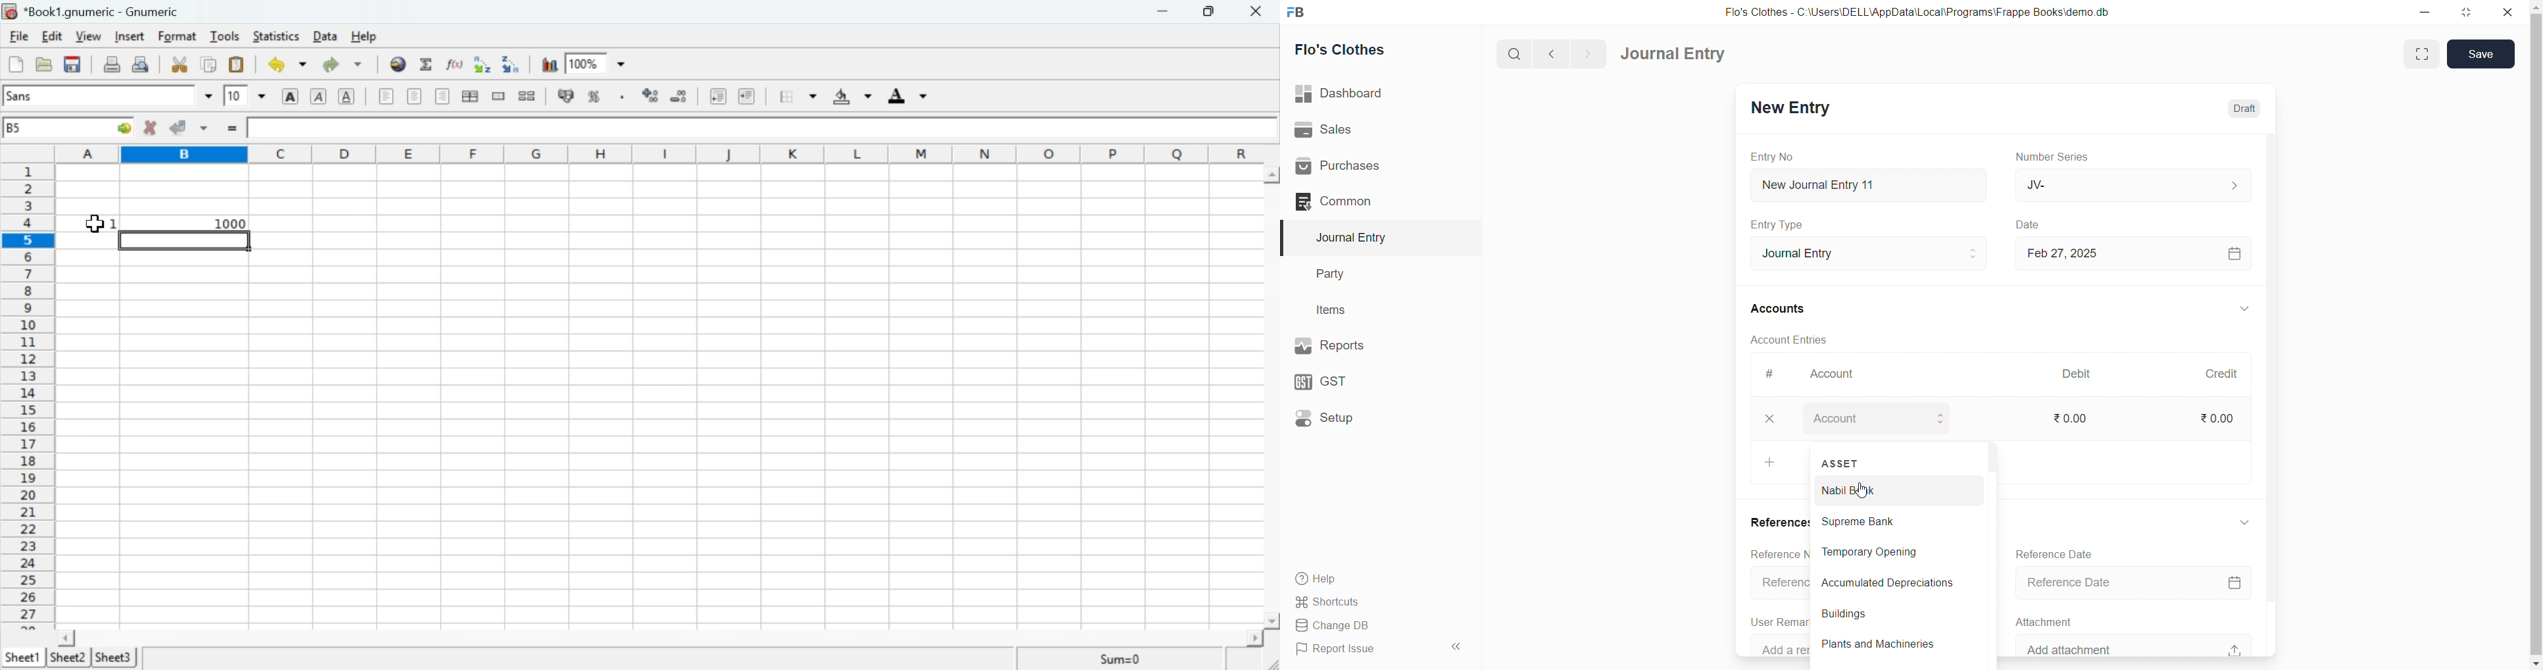 The width and height of the screenshot is (2548, 672). What do you see at coordinates (1781, 621) in the screenshot?
I see `User Remark` at bounding box center [1781, 621].